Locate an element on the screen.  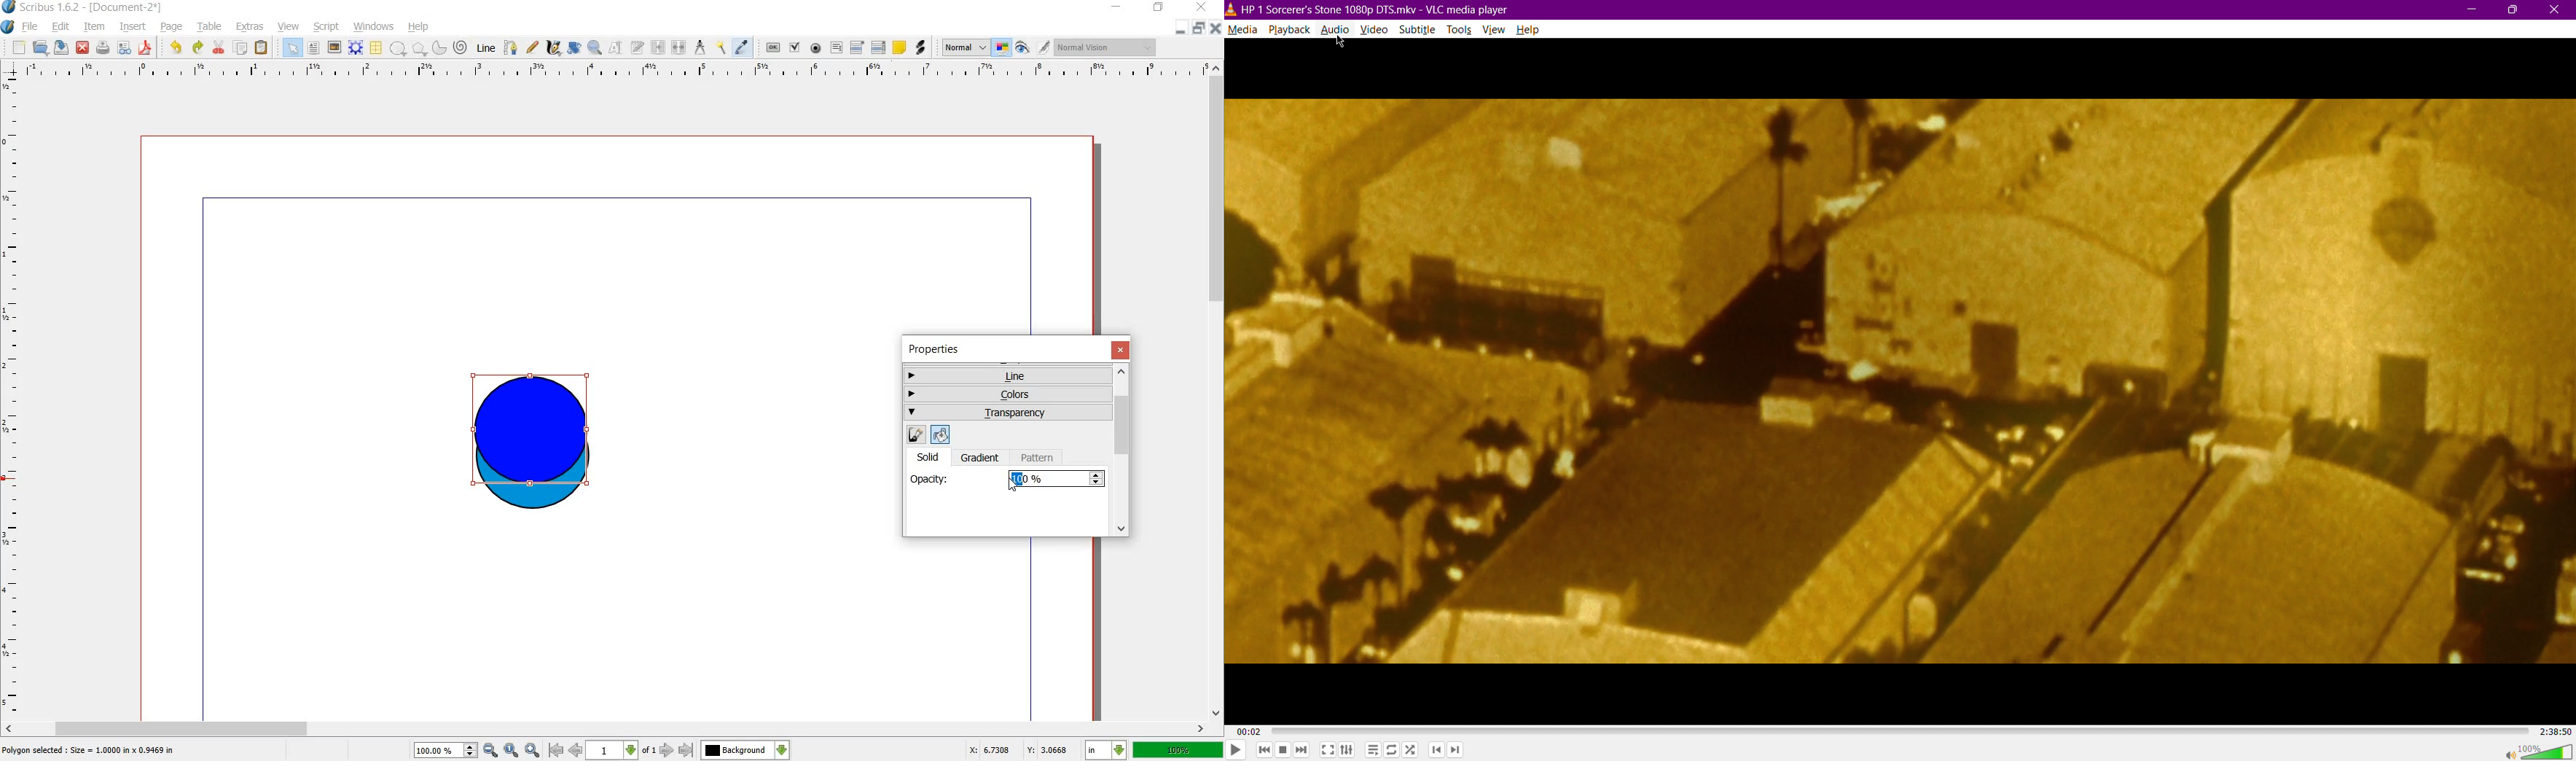
measurement is located at coordinates (701, 48).